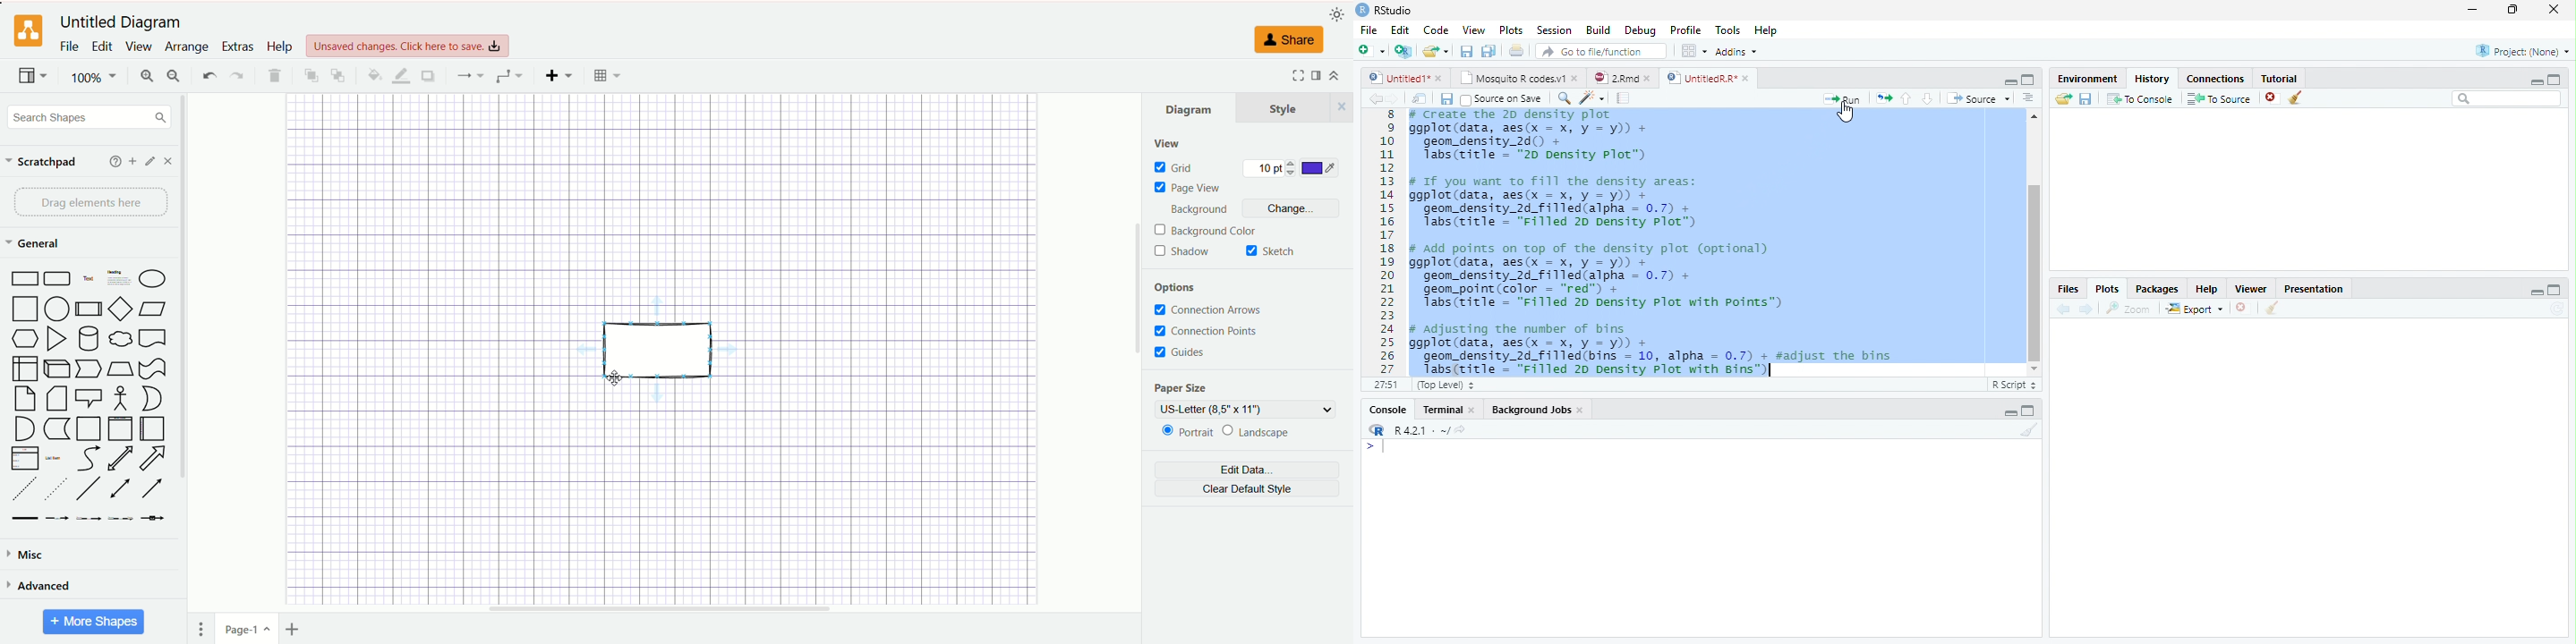 Image resolution: width=2576 pixels, height=644 pixels. I want to click on pages, so click(204, 630).